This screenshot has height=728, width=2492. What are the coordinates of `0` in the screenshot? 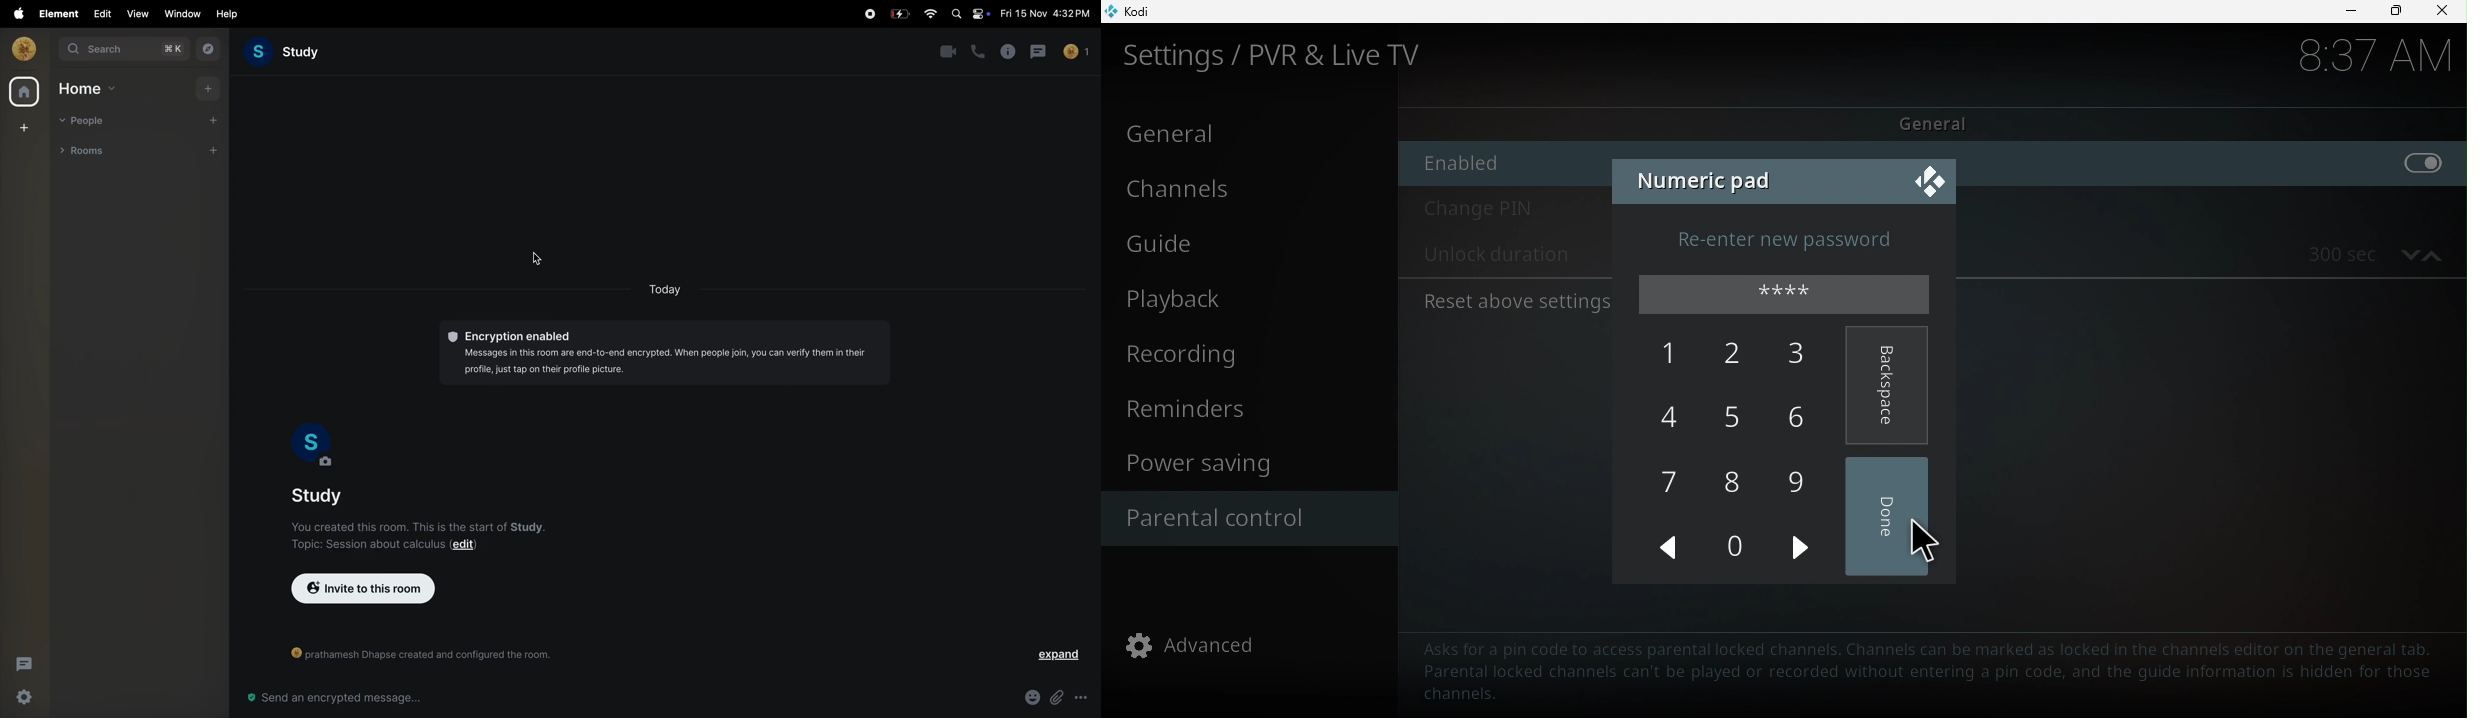 It's located at (1747, 550).